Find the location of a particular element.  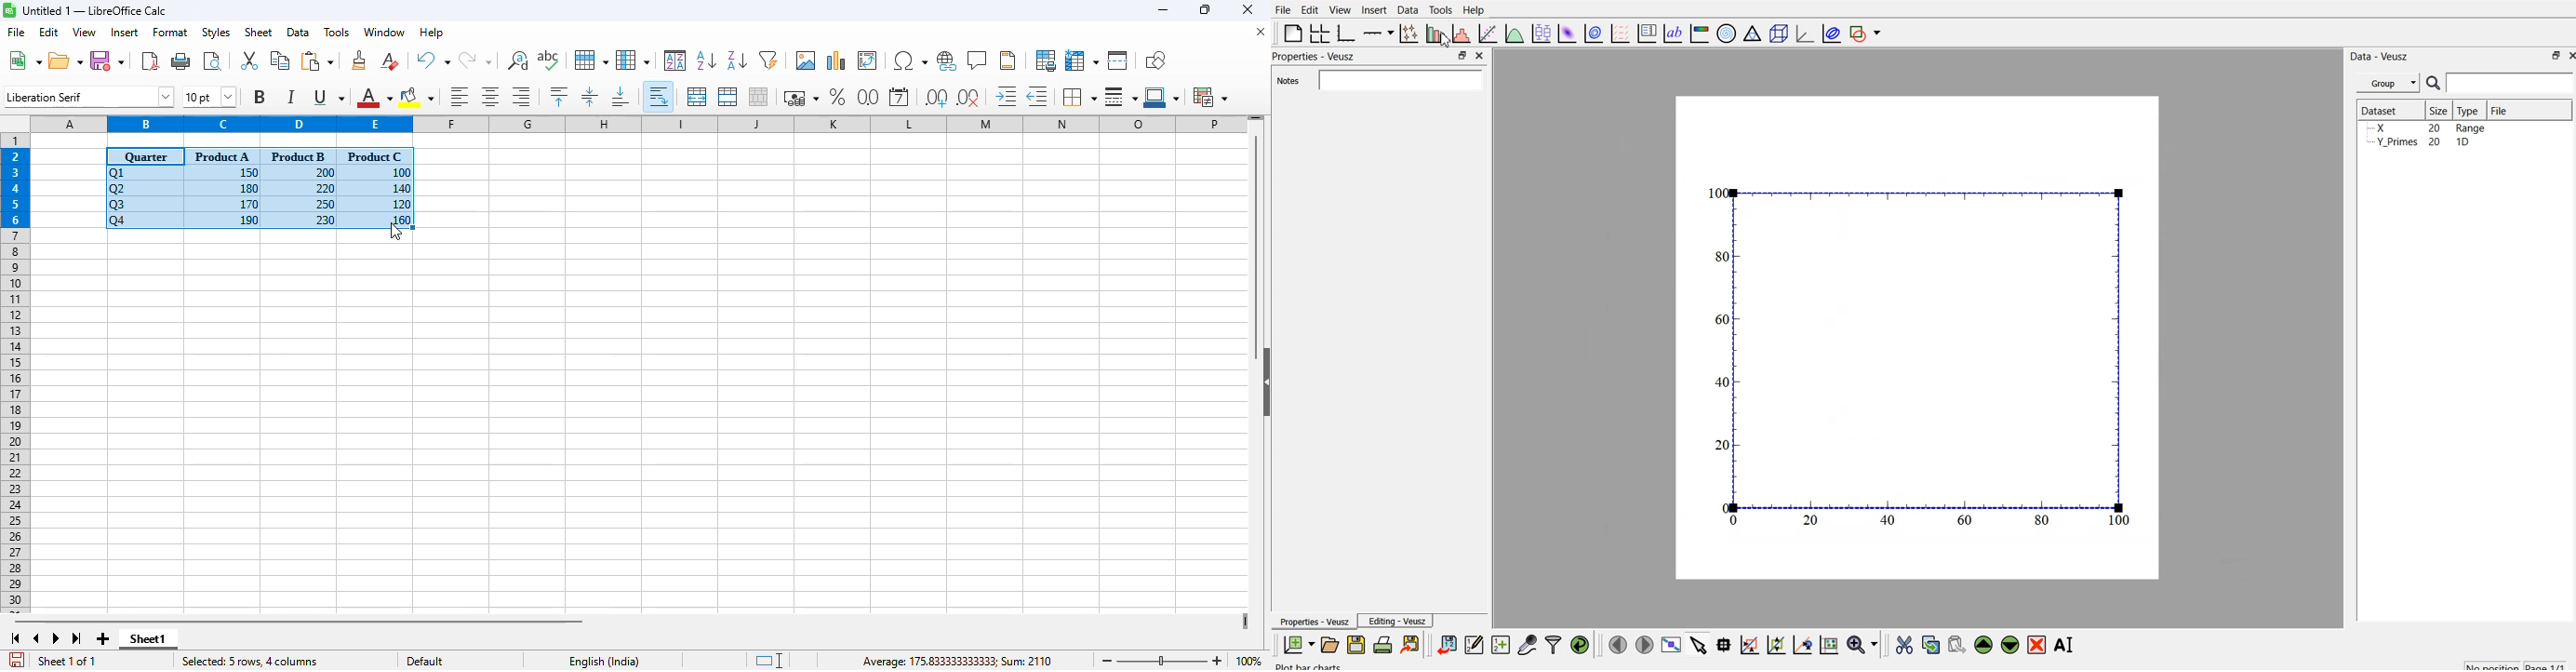

Editing - Veusz is located at coordinates (1399, 622).